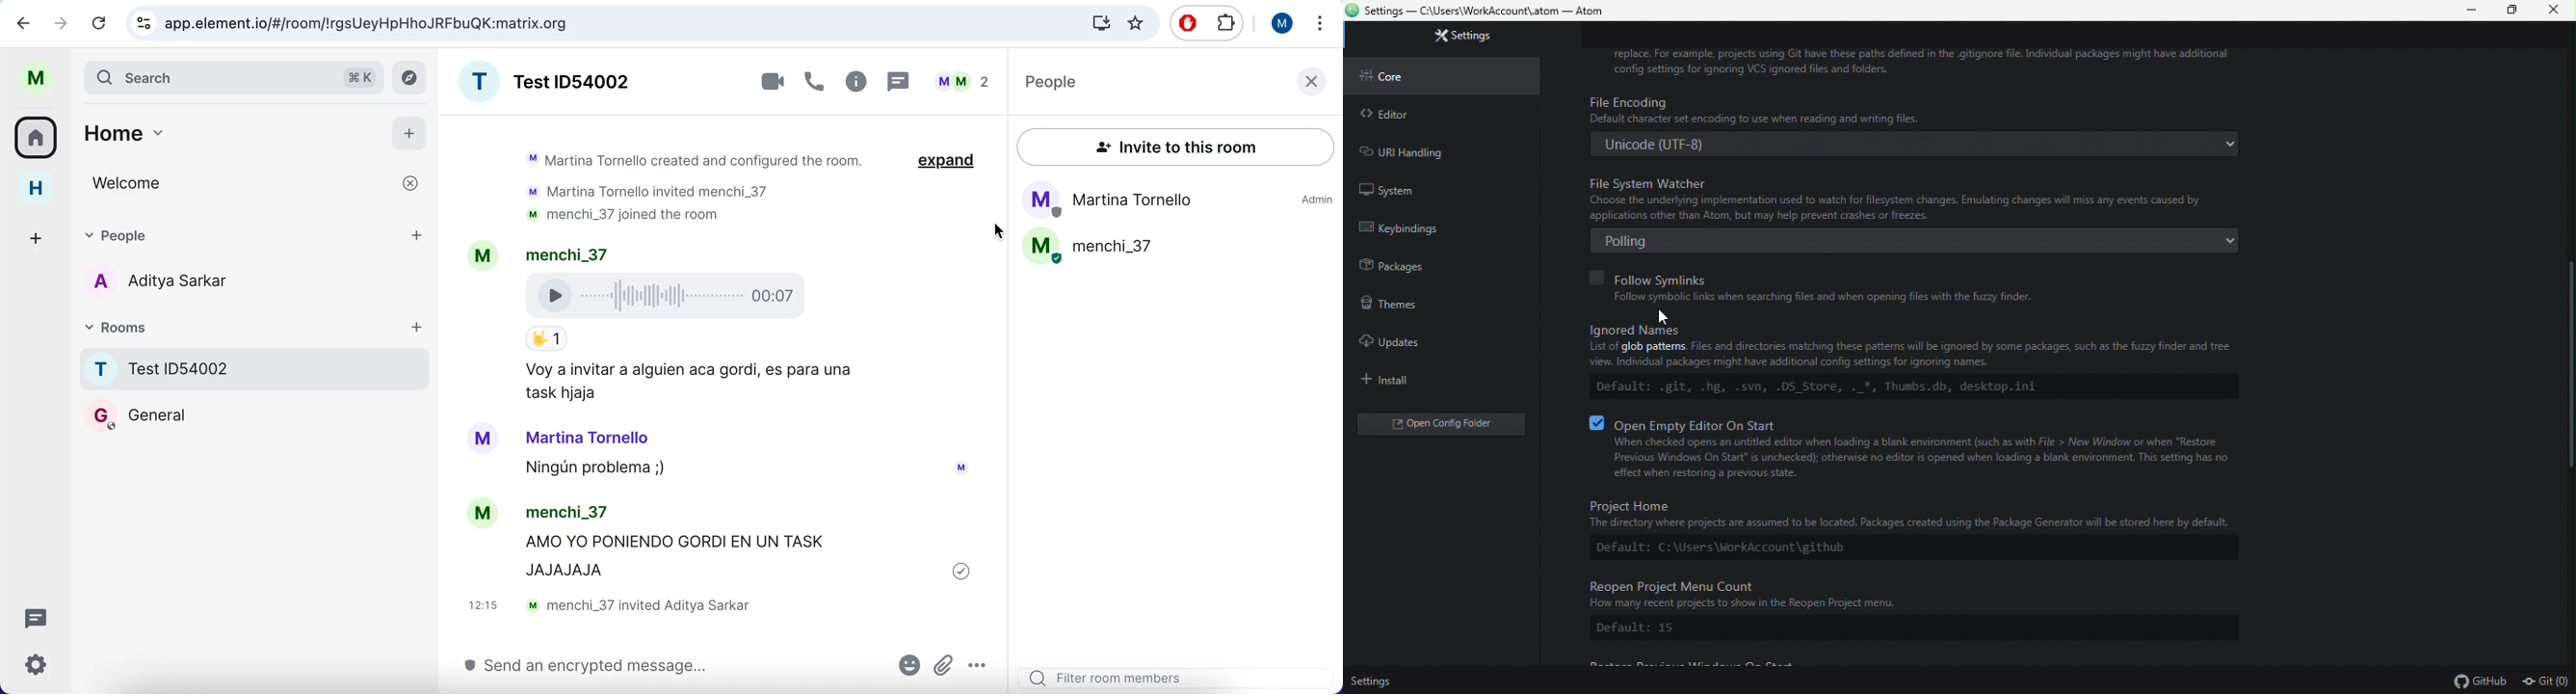 The image size is (2576, 700). What do you see at coordinates (621, 668) in the screenshot?
I see `send message` at bounding box center [621, 668].